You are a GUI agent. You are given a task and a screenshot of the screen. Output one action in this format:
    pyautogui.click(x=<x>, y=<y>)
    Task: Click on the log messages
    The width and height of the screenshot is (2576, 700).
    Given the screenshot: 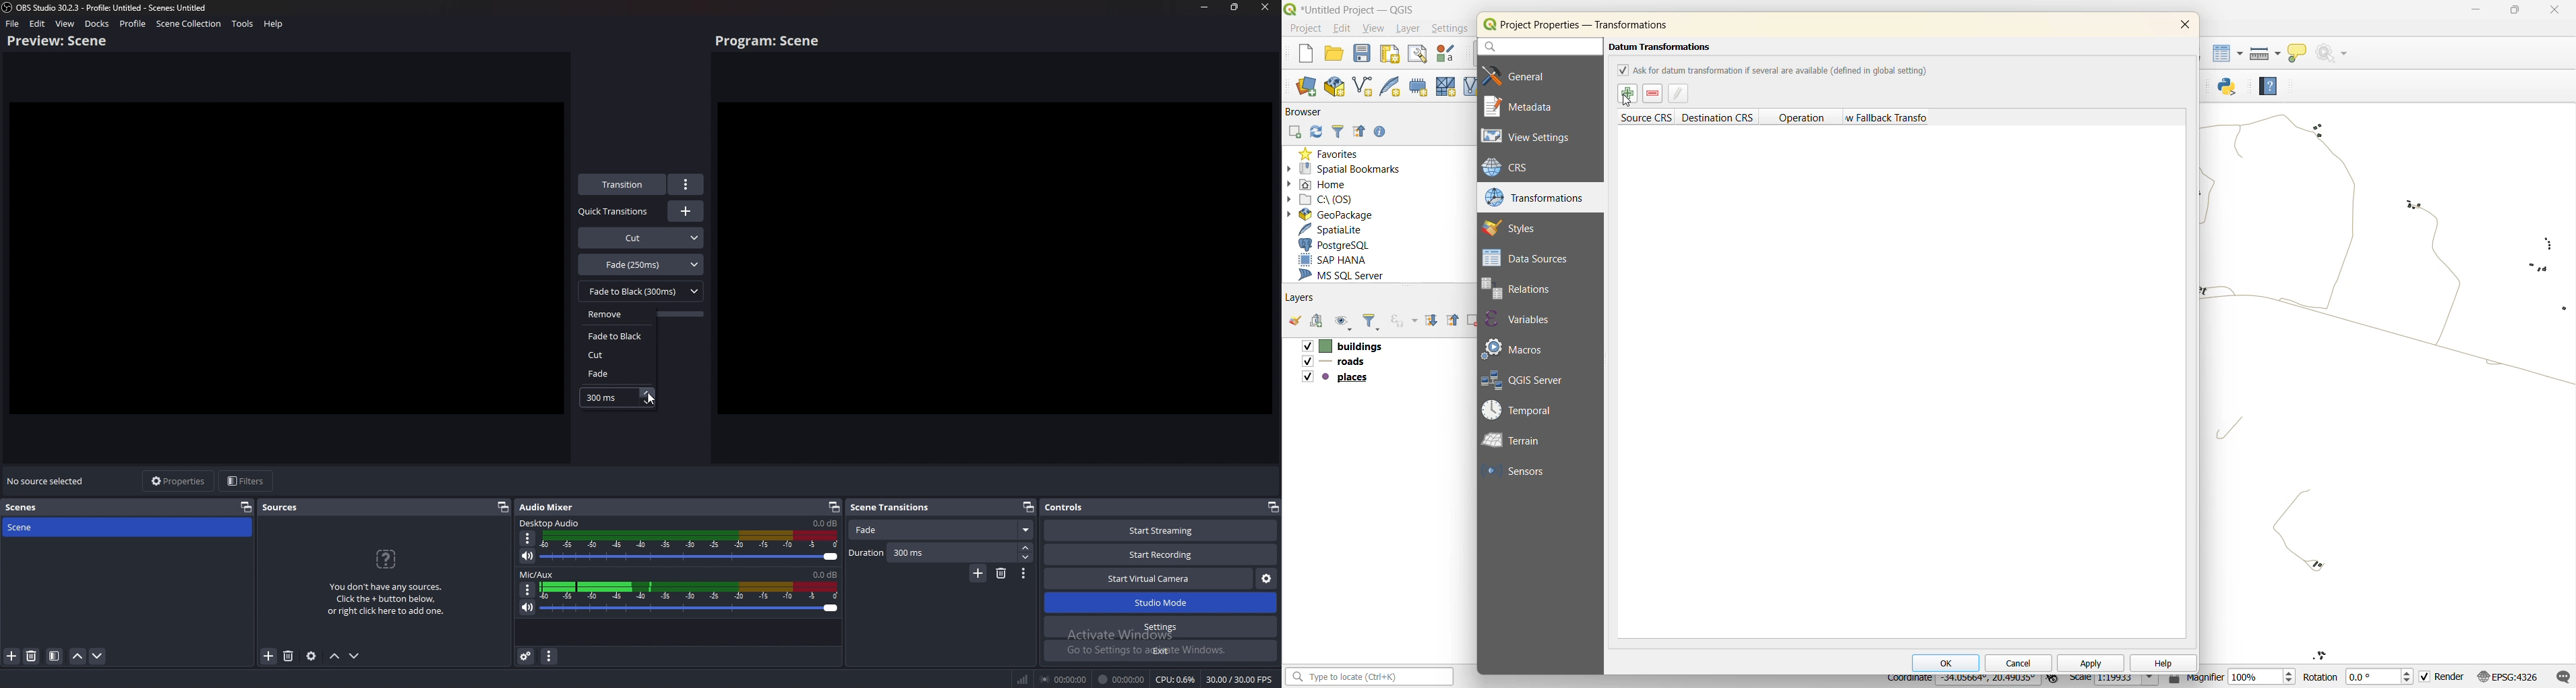 What is the action you would take?
    pyautogui.click(x=2561, y=676)
    